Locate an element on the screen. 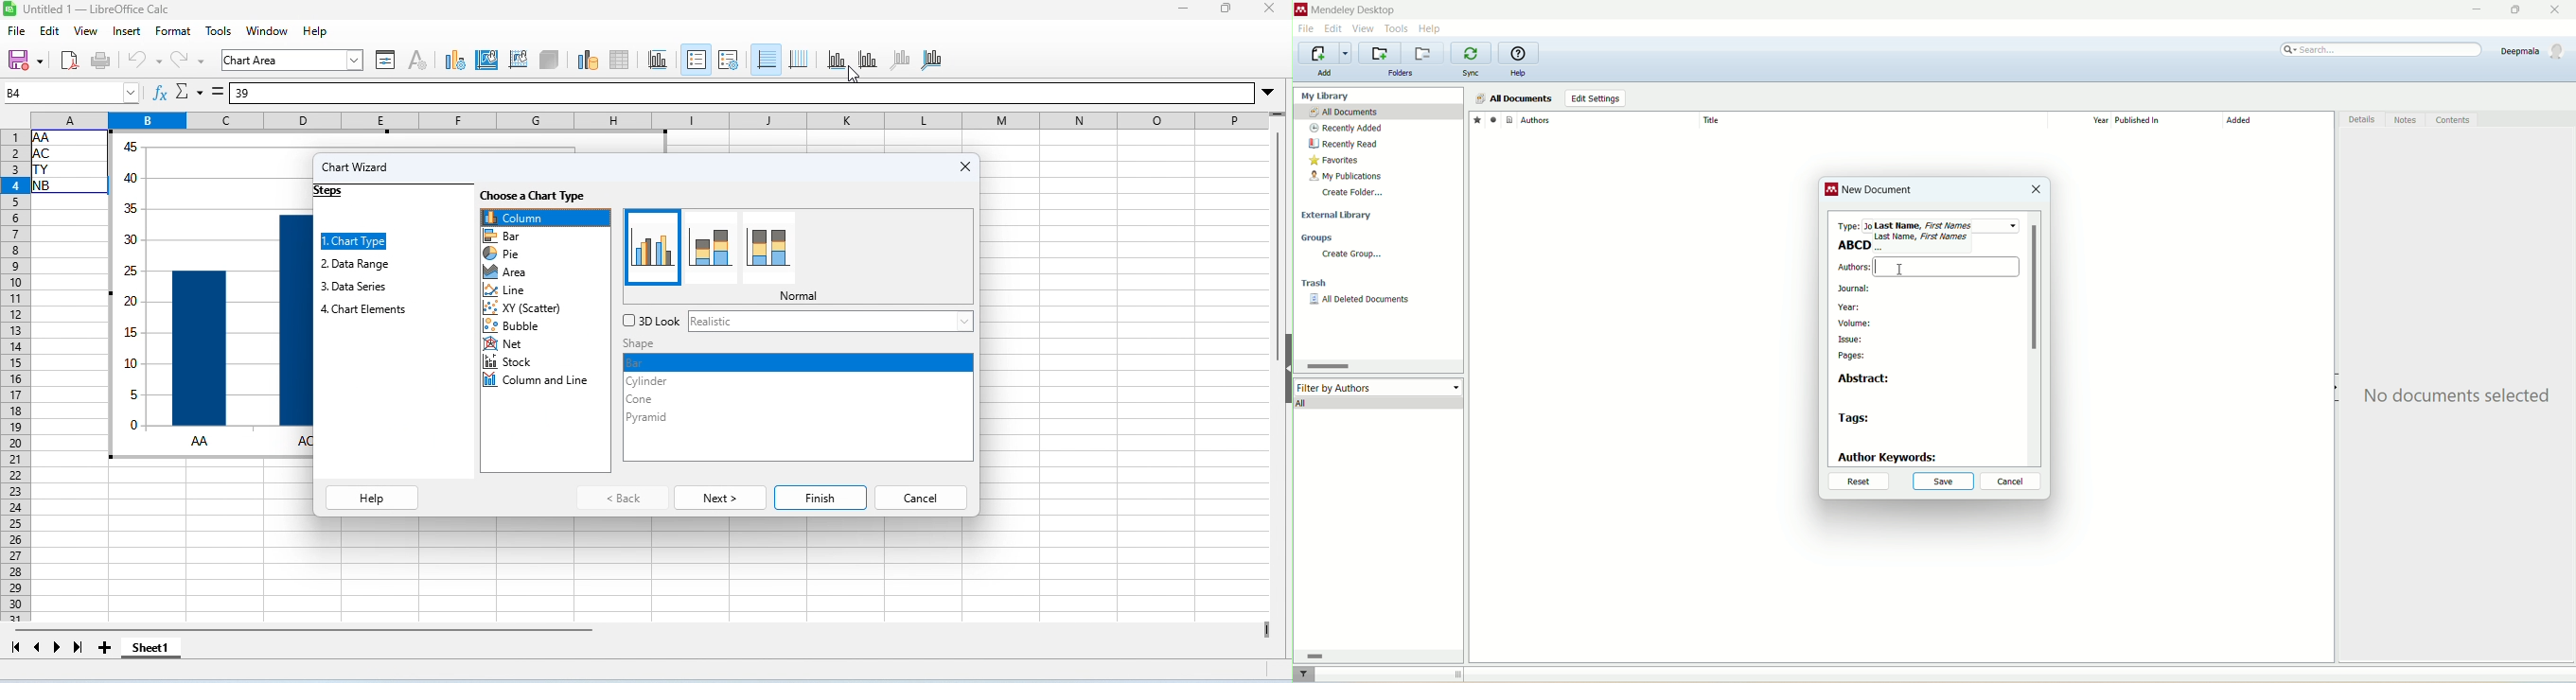 The width and height of the screenshot is (2576, 700). pie is located at coordinates (513, 254).